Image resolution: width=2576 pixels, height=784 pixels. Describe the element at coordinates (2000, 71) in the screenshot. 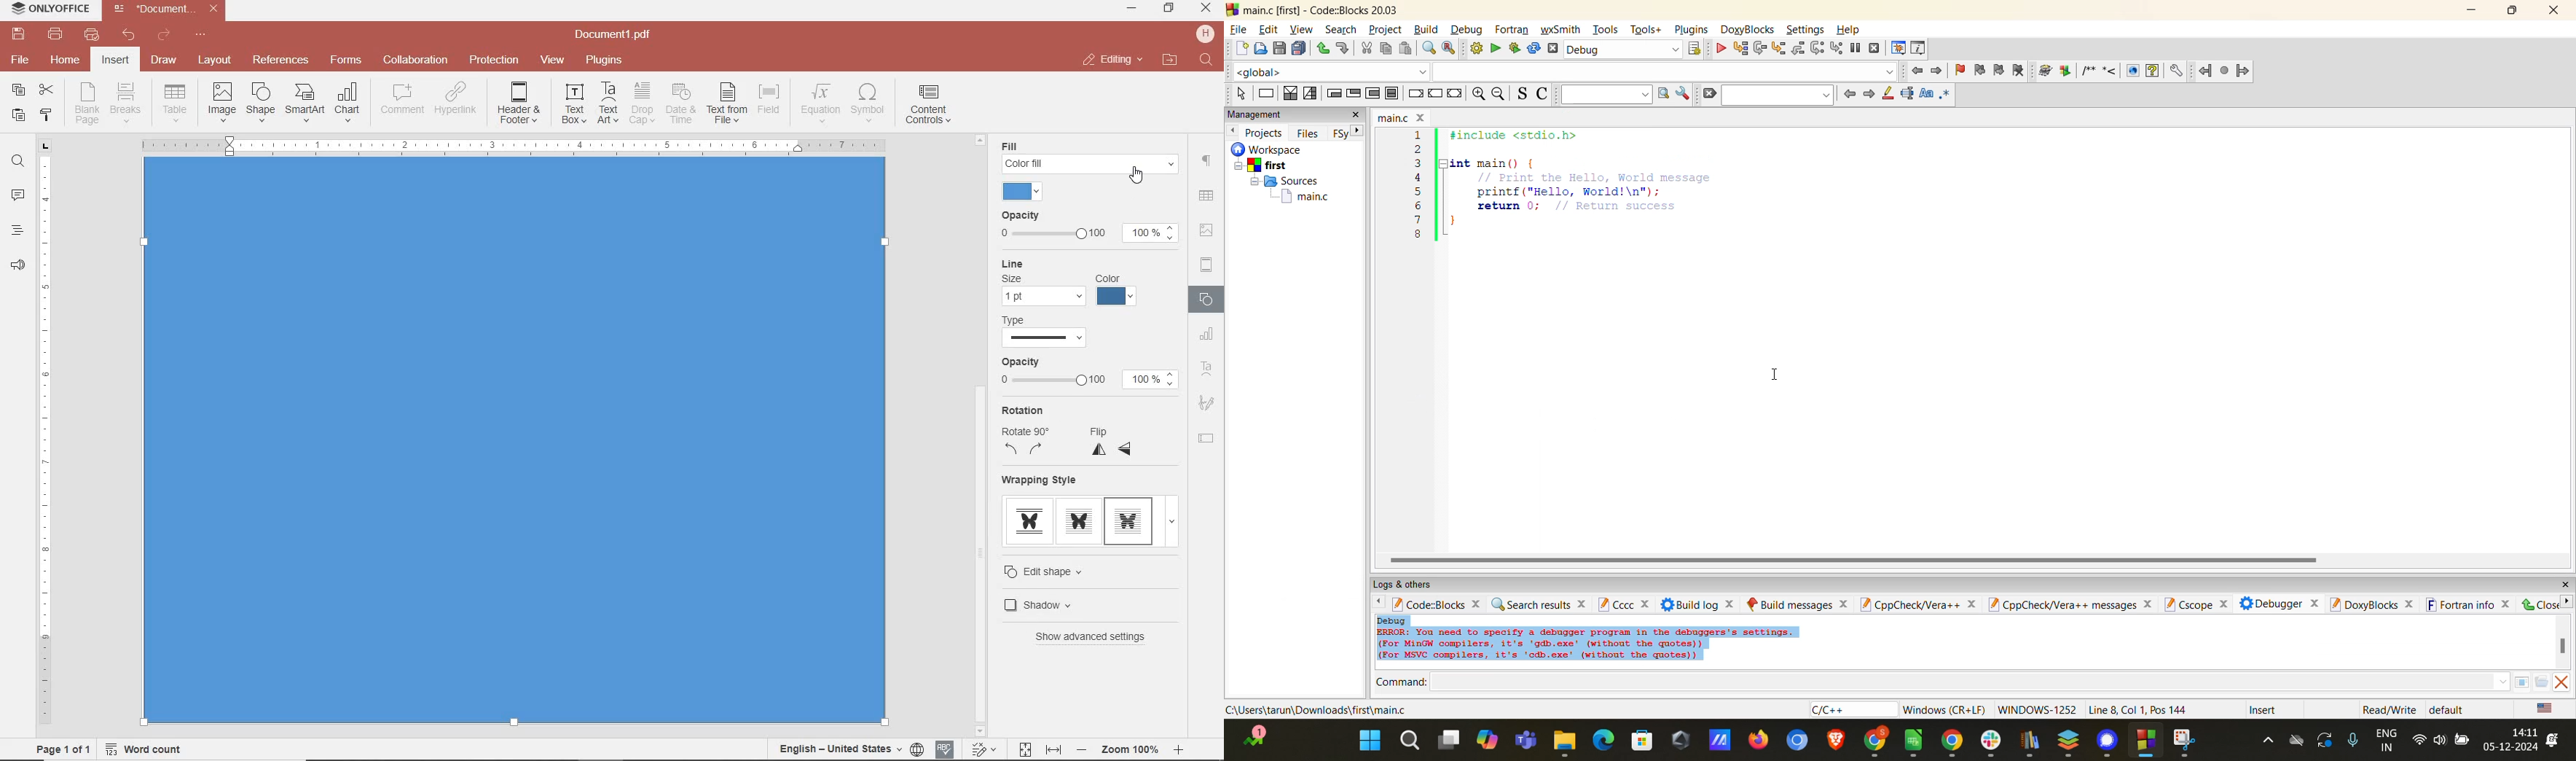

I see `next bookmark` at that location.